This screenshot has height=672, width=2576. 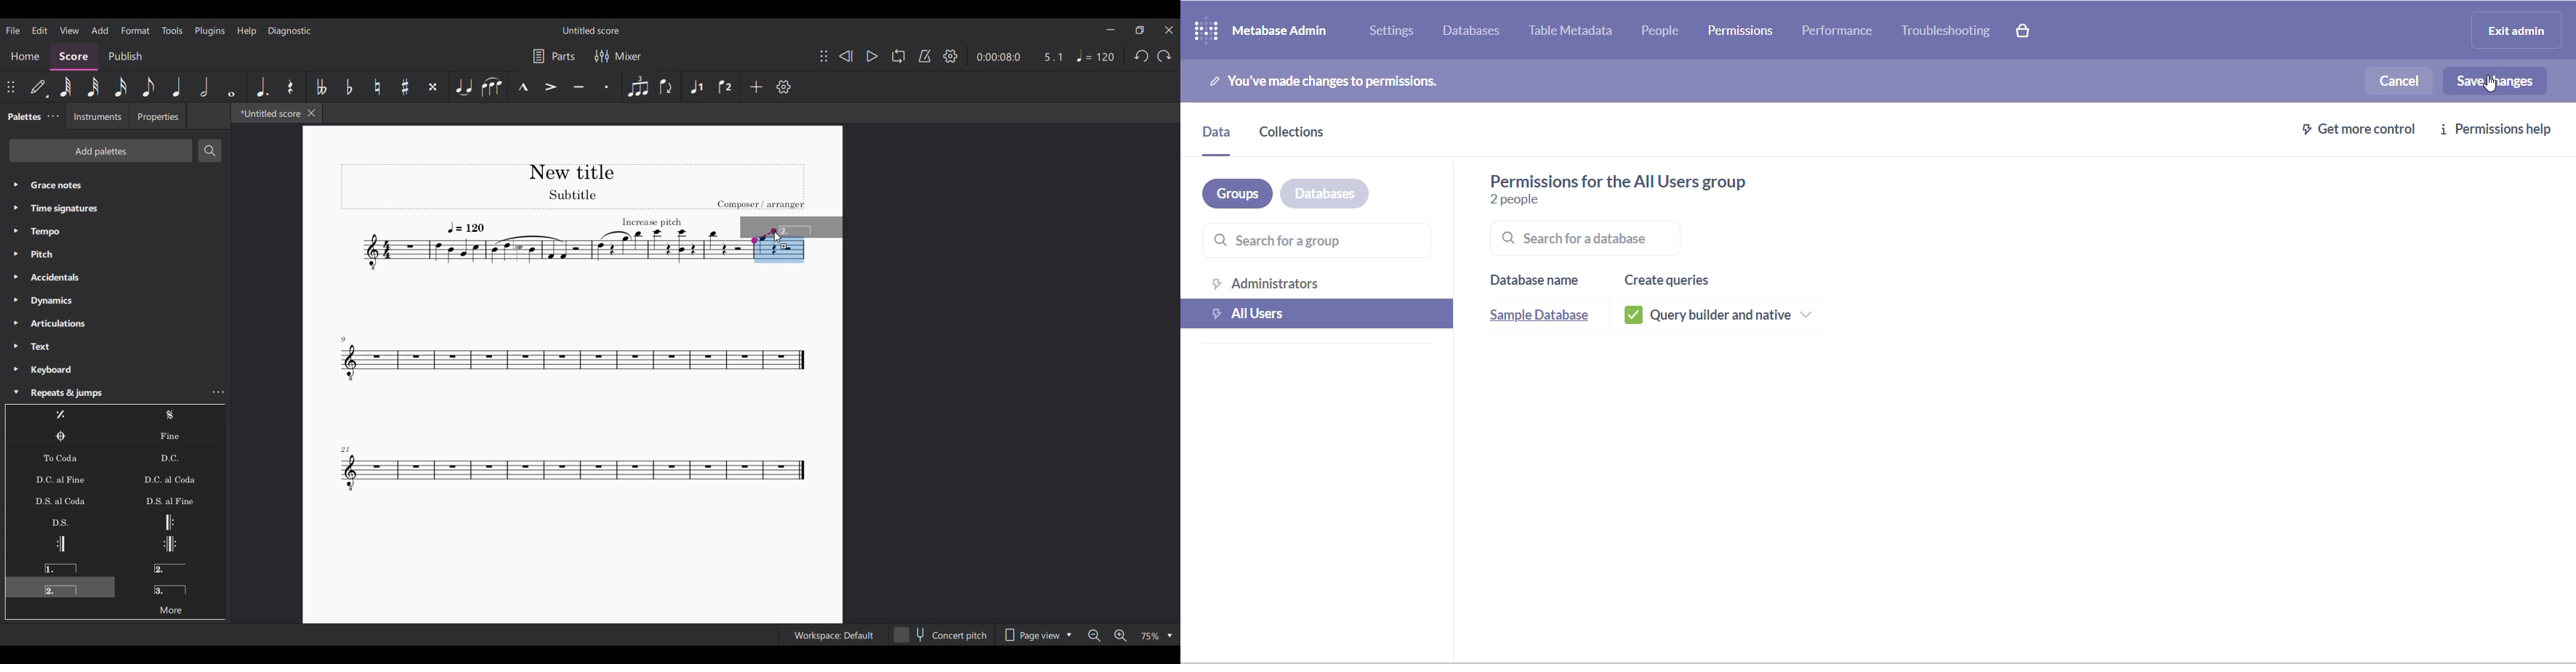 I want to click on Whole note, so click(x=231, y=87).